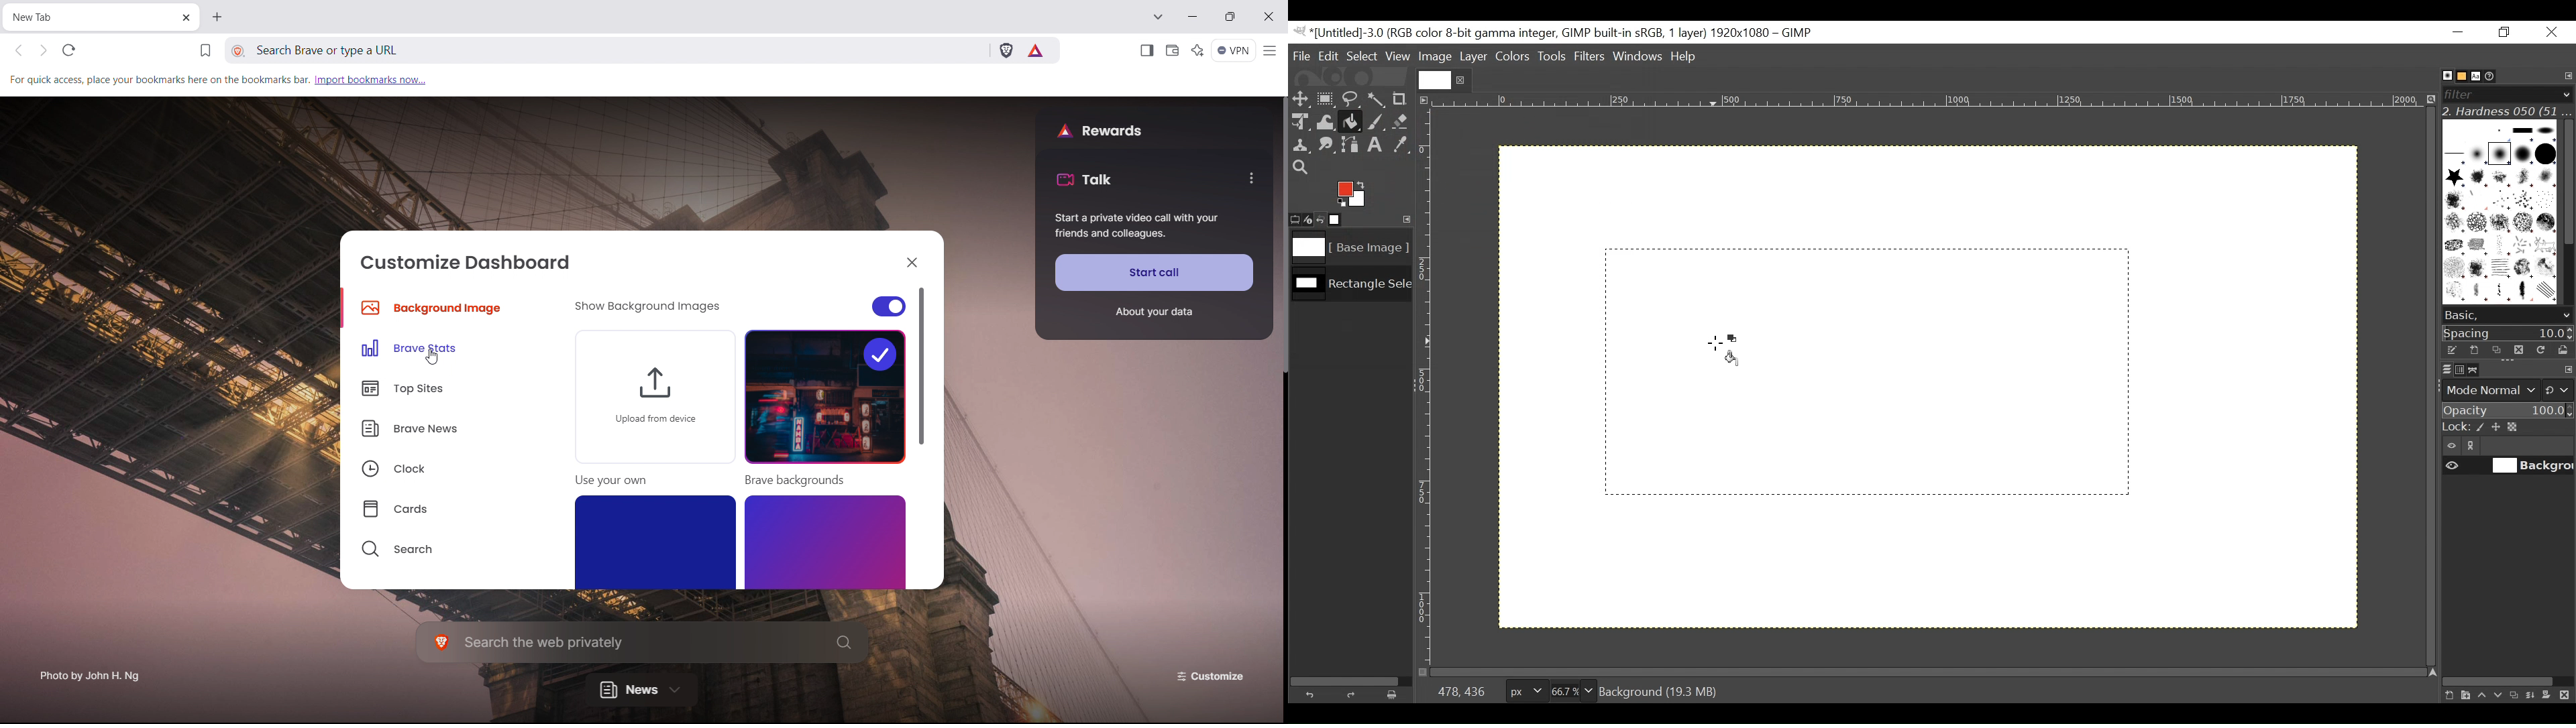 This screenshot has height=728, width=2576. What do you see at coordinates (2566, 316) in the screenshot?
I see `scroll down` at bounding box center [2566, 316].